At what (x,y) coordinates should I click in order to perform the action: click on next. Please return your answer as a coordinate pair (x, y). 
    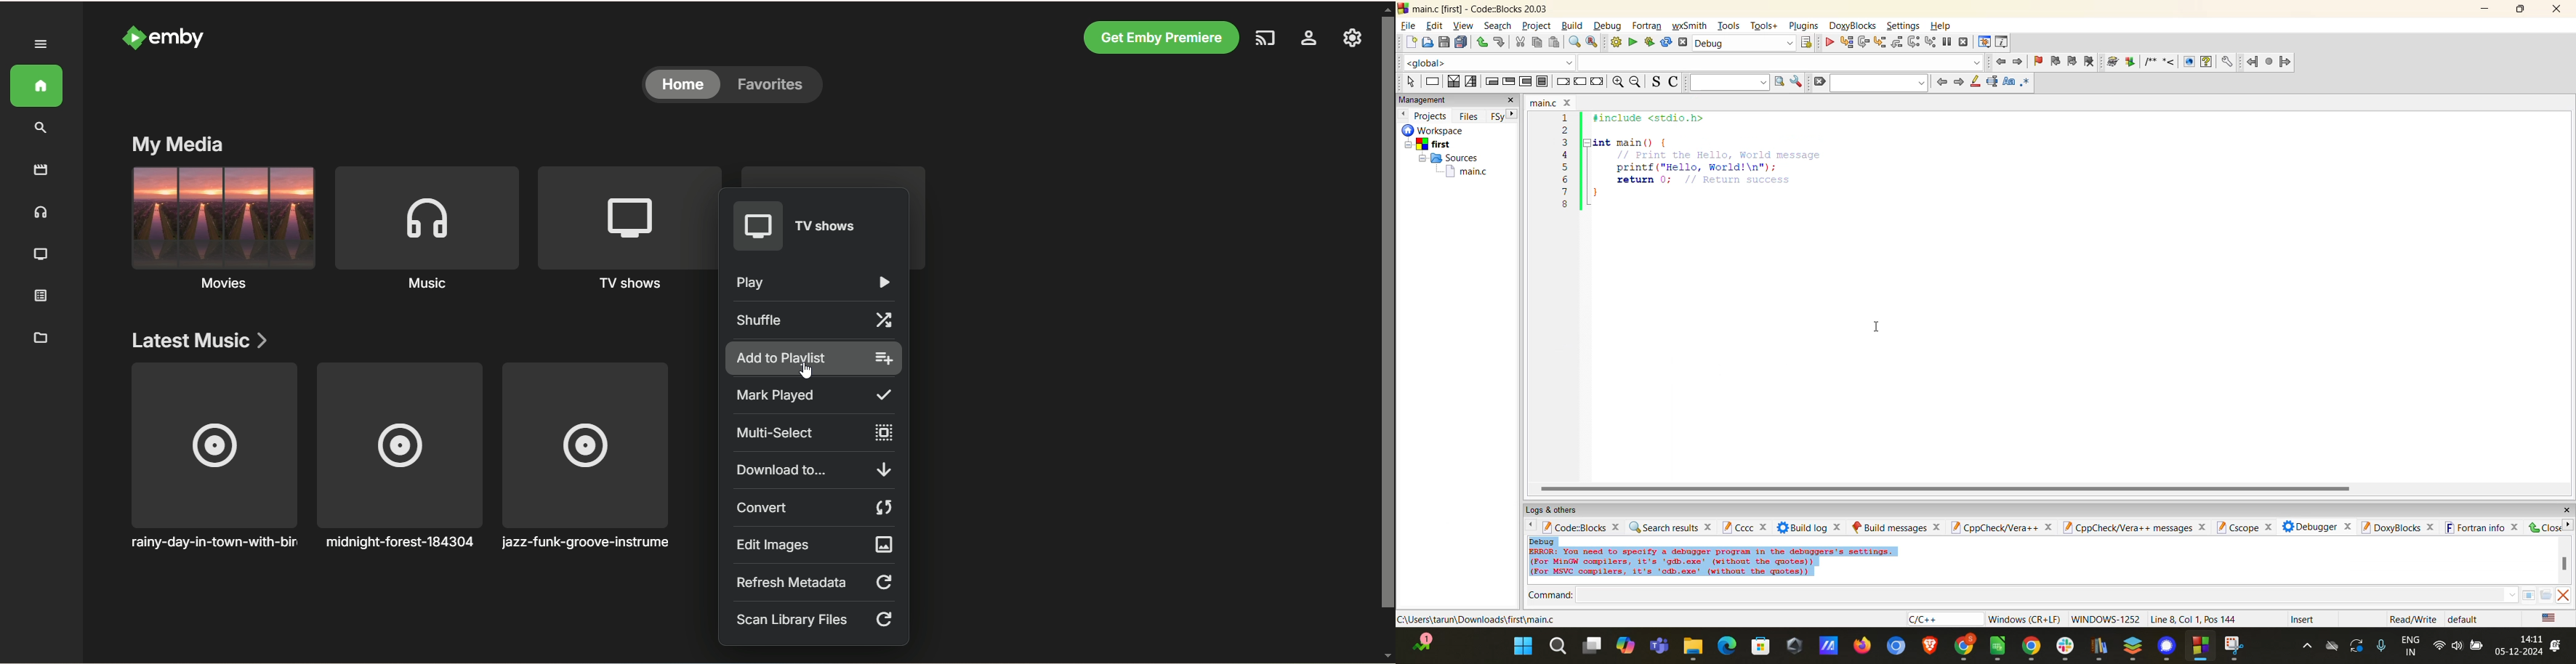
    Looking at the image, I should click on (1512, 116).